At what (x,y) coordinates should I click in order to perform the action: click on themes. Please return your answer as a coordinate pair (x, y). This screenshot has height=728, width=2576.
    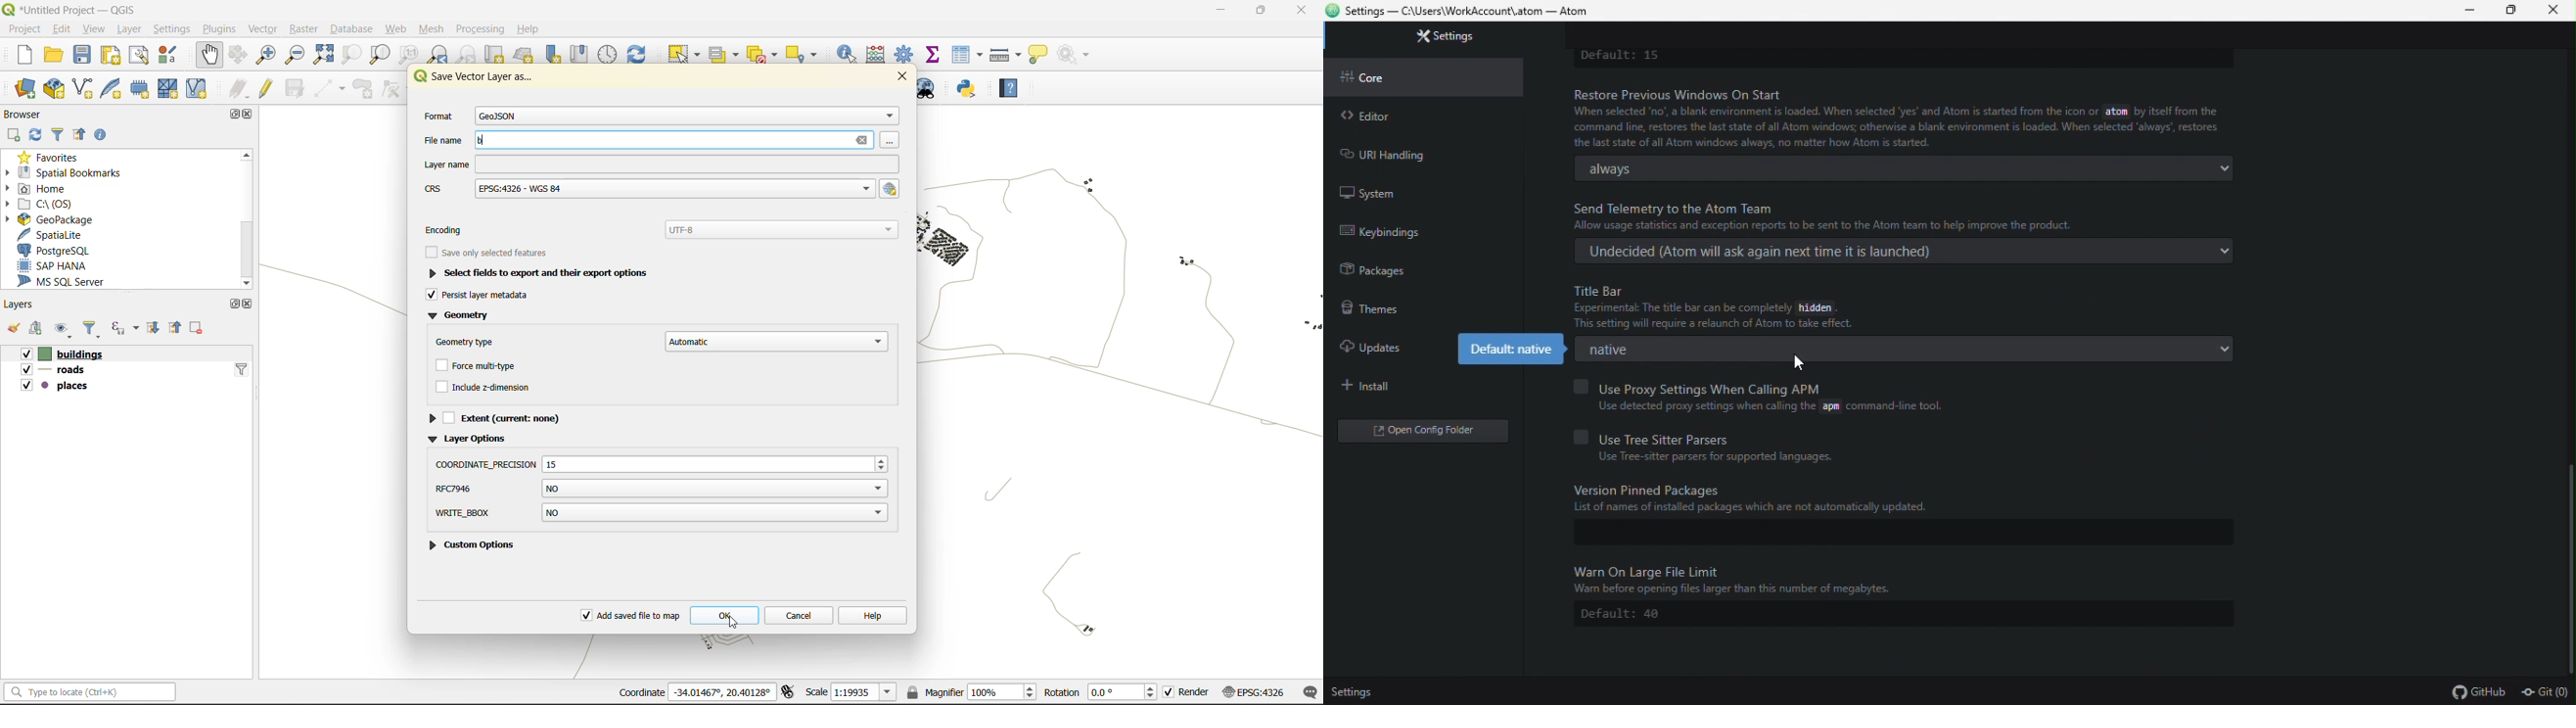
    Looking at the image, I should click on (1421, 306).